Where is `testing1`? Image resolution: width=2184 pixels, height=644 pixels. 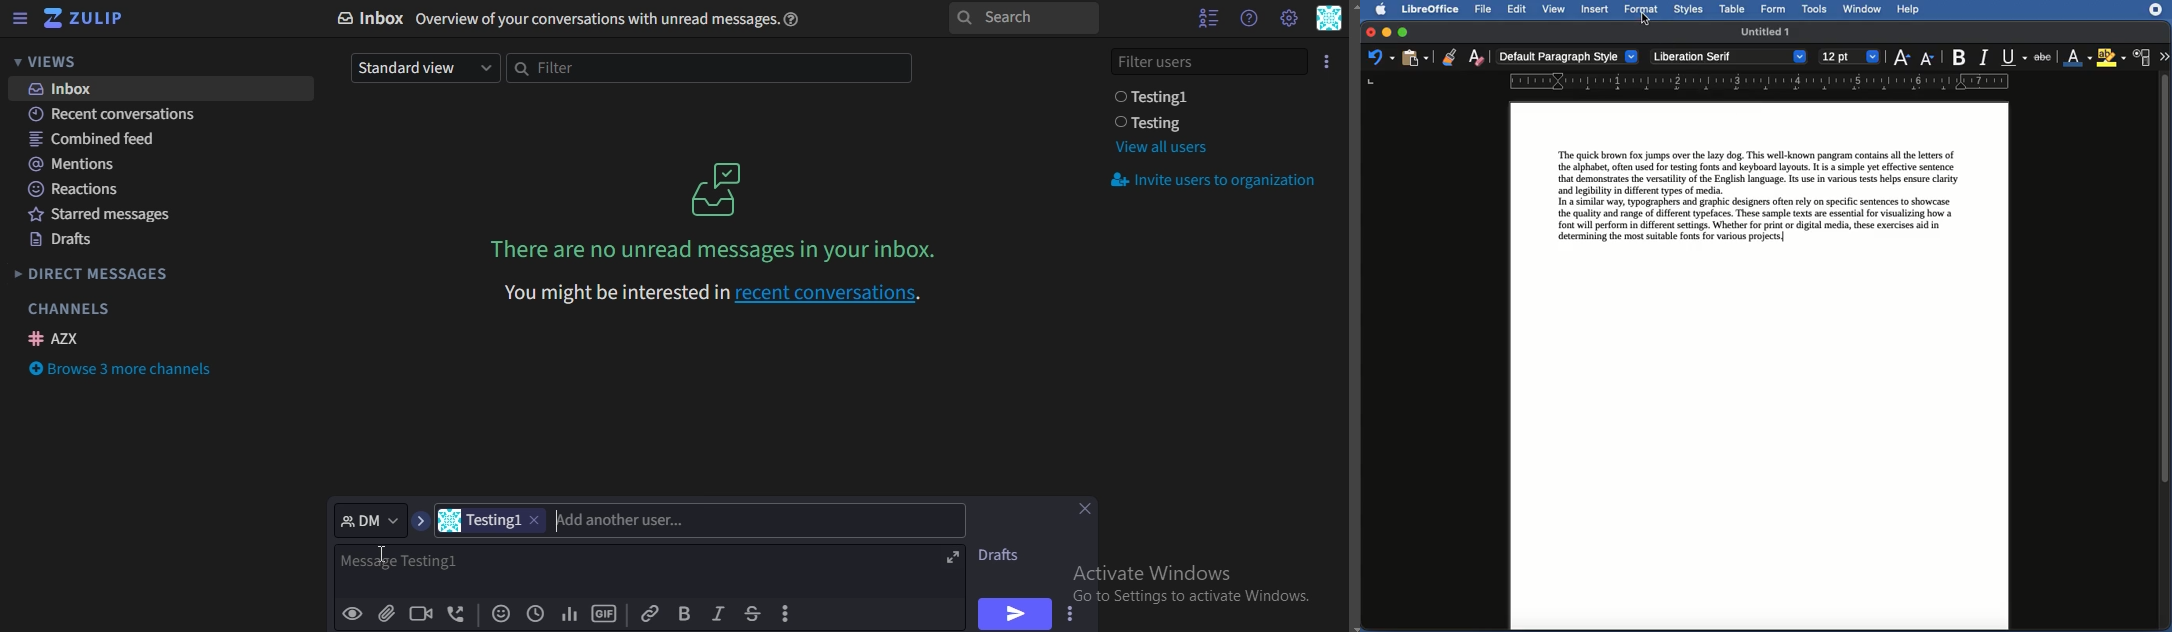 testing1 is located at coordinates (494, 520).